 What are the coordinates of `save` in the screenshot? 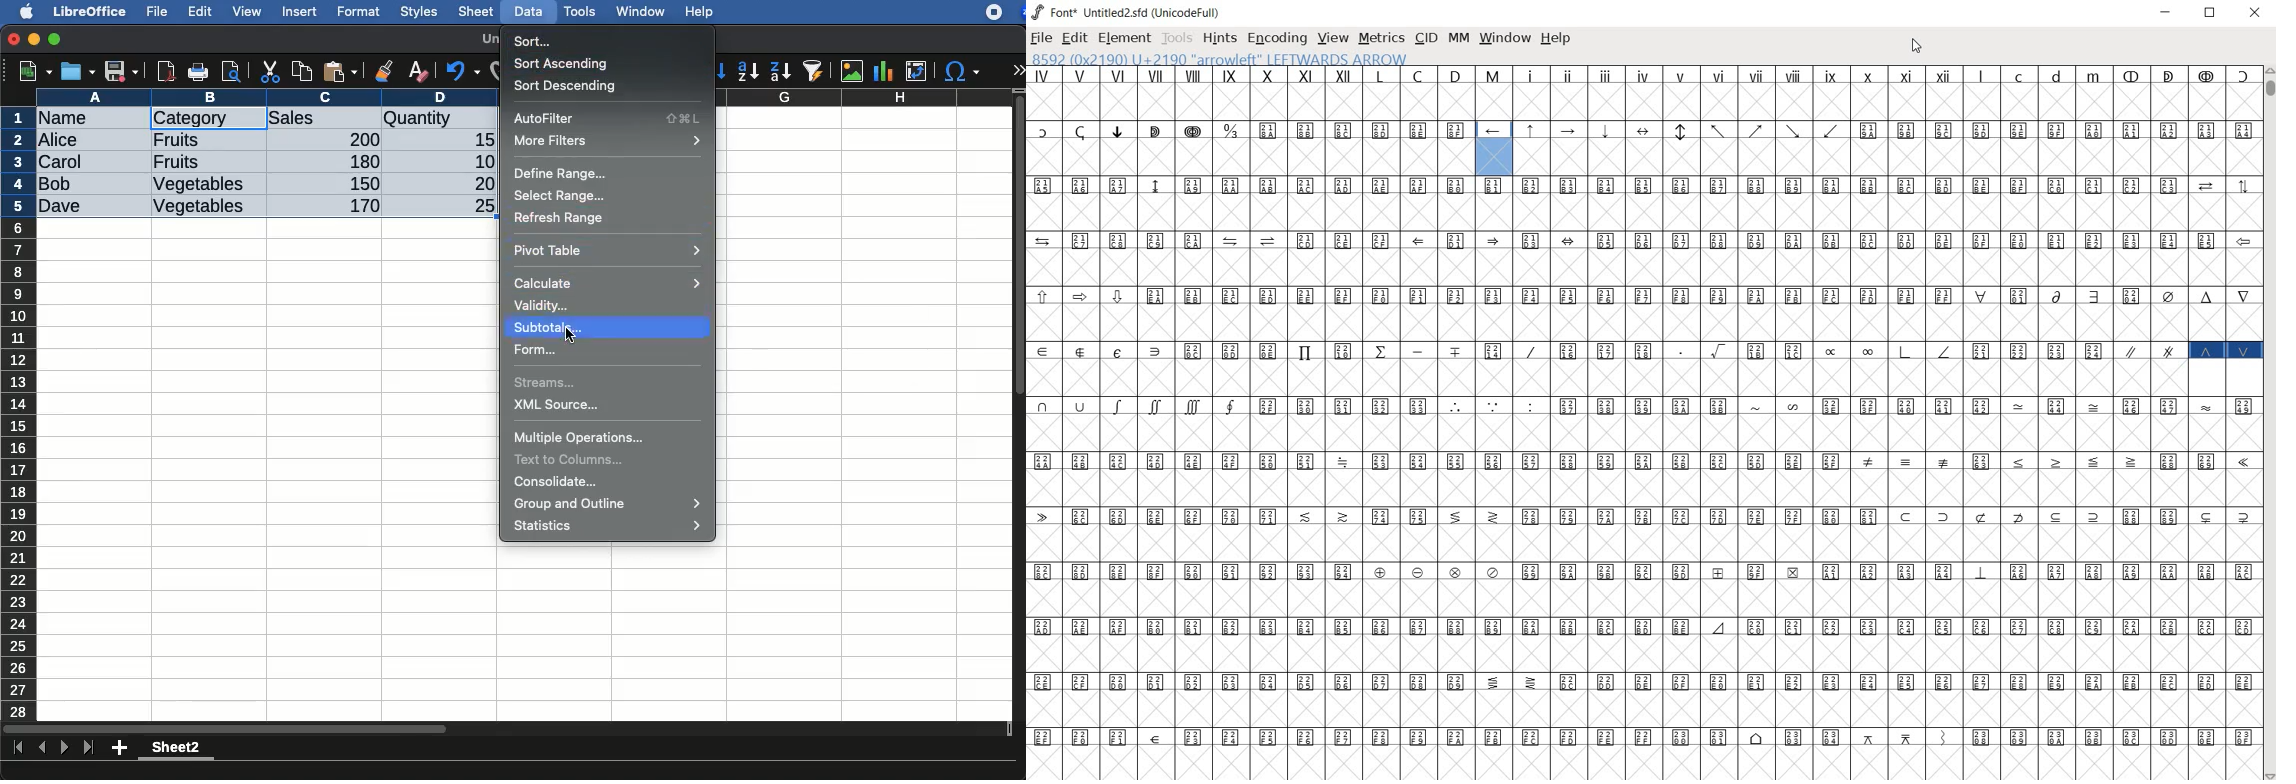 It's located at (122, 73).